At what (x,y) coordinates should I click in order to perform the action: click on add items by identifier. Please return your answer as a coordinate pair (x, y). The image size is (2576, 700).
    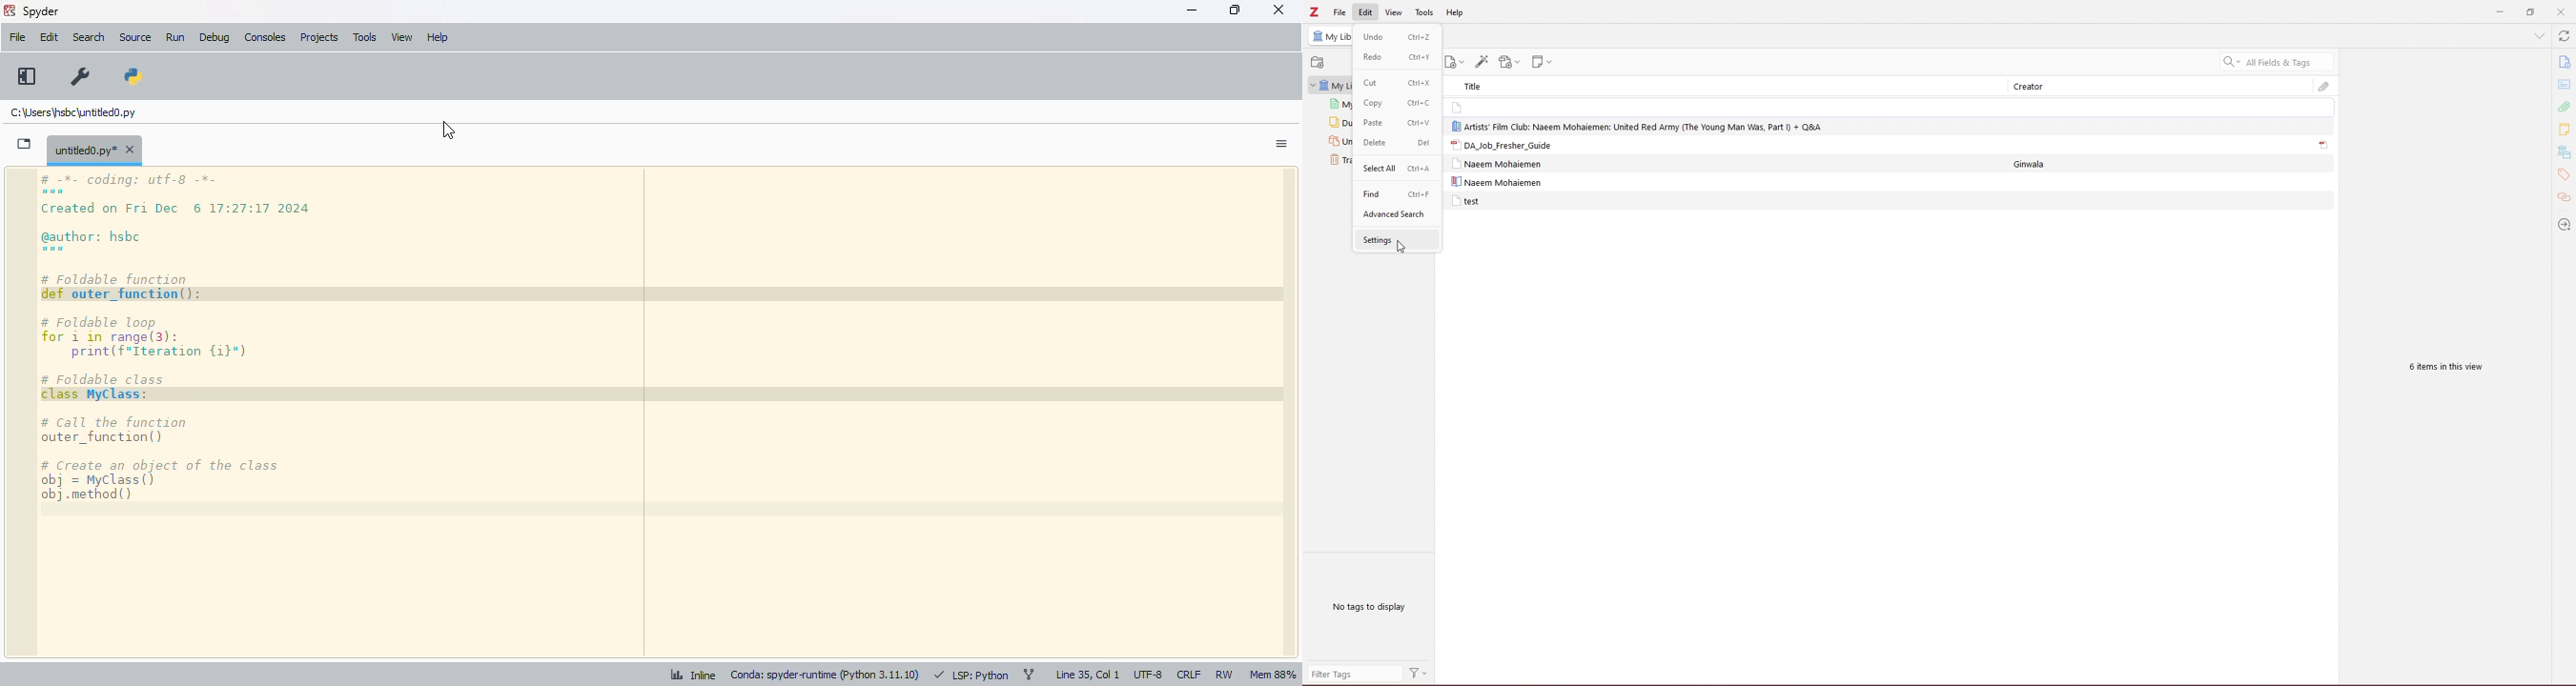
    Looking at the image, I should click on (1482, 62).